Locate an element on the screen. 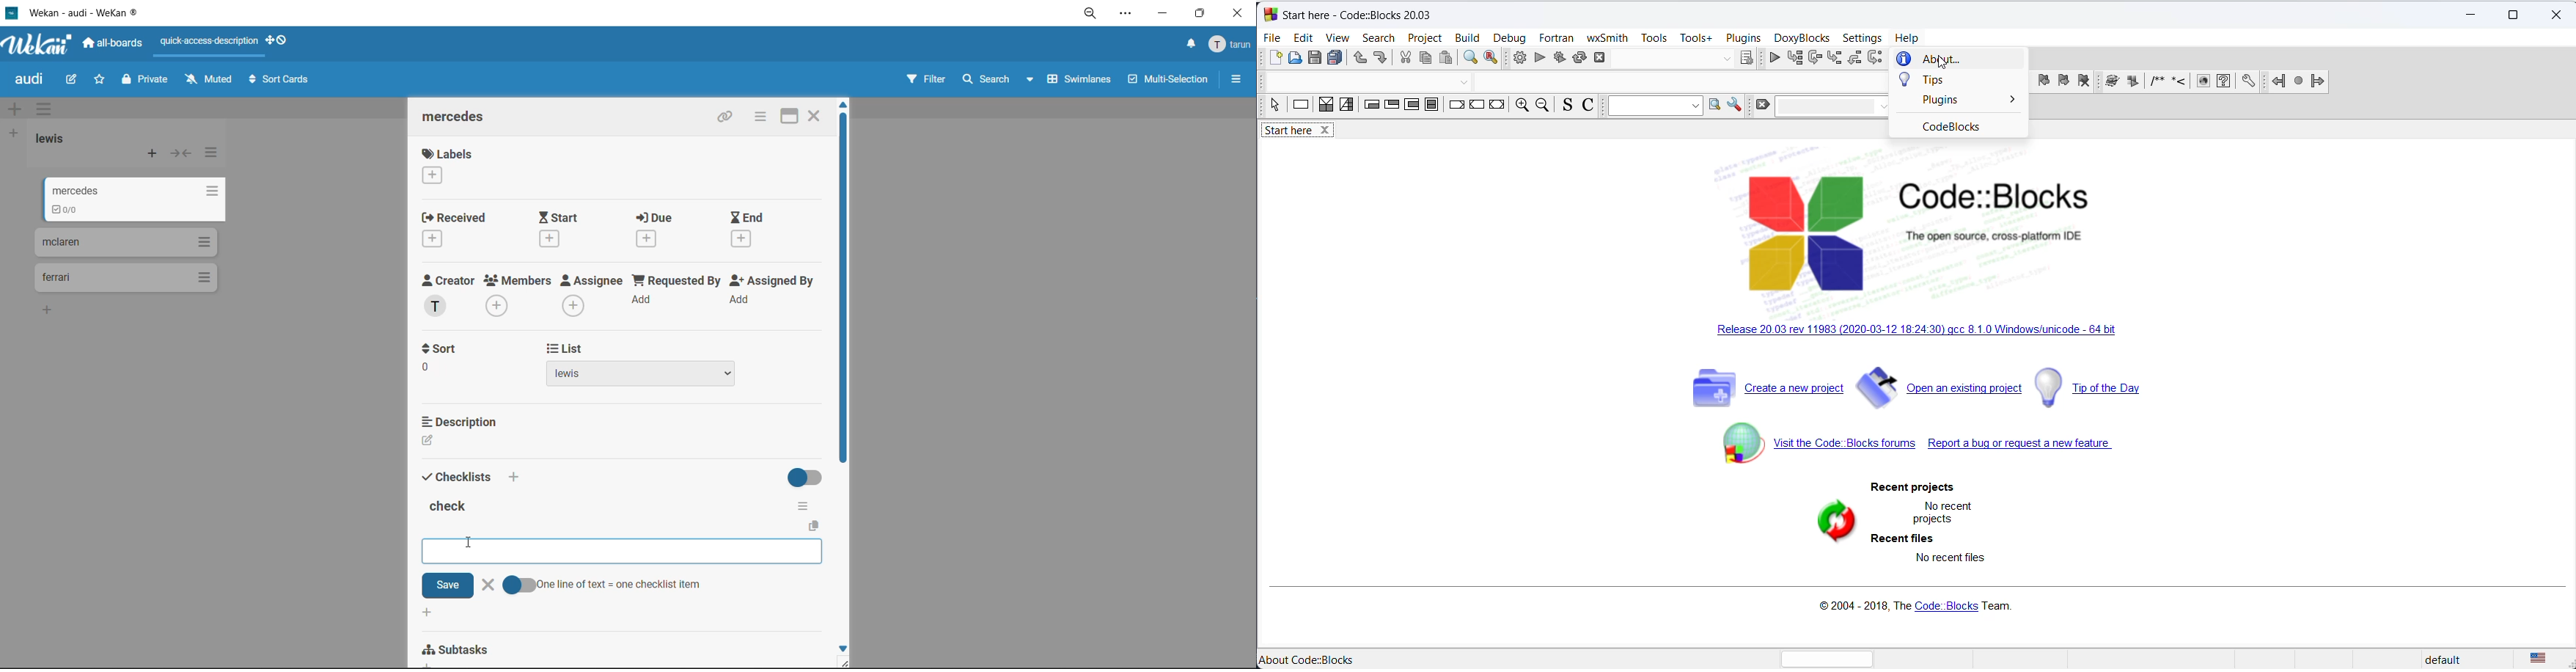 The width and height of the screenshot is (2576, 672). counting loop is located at coordinates (1412, 106).